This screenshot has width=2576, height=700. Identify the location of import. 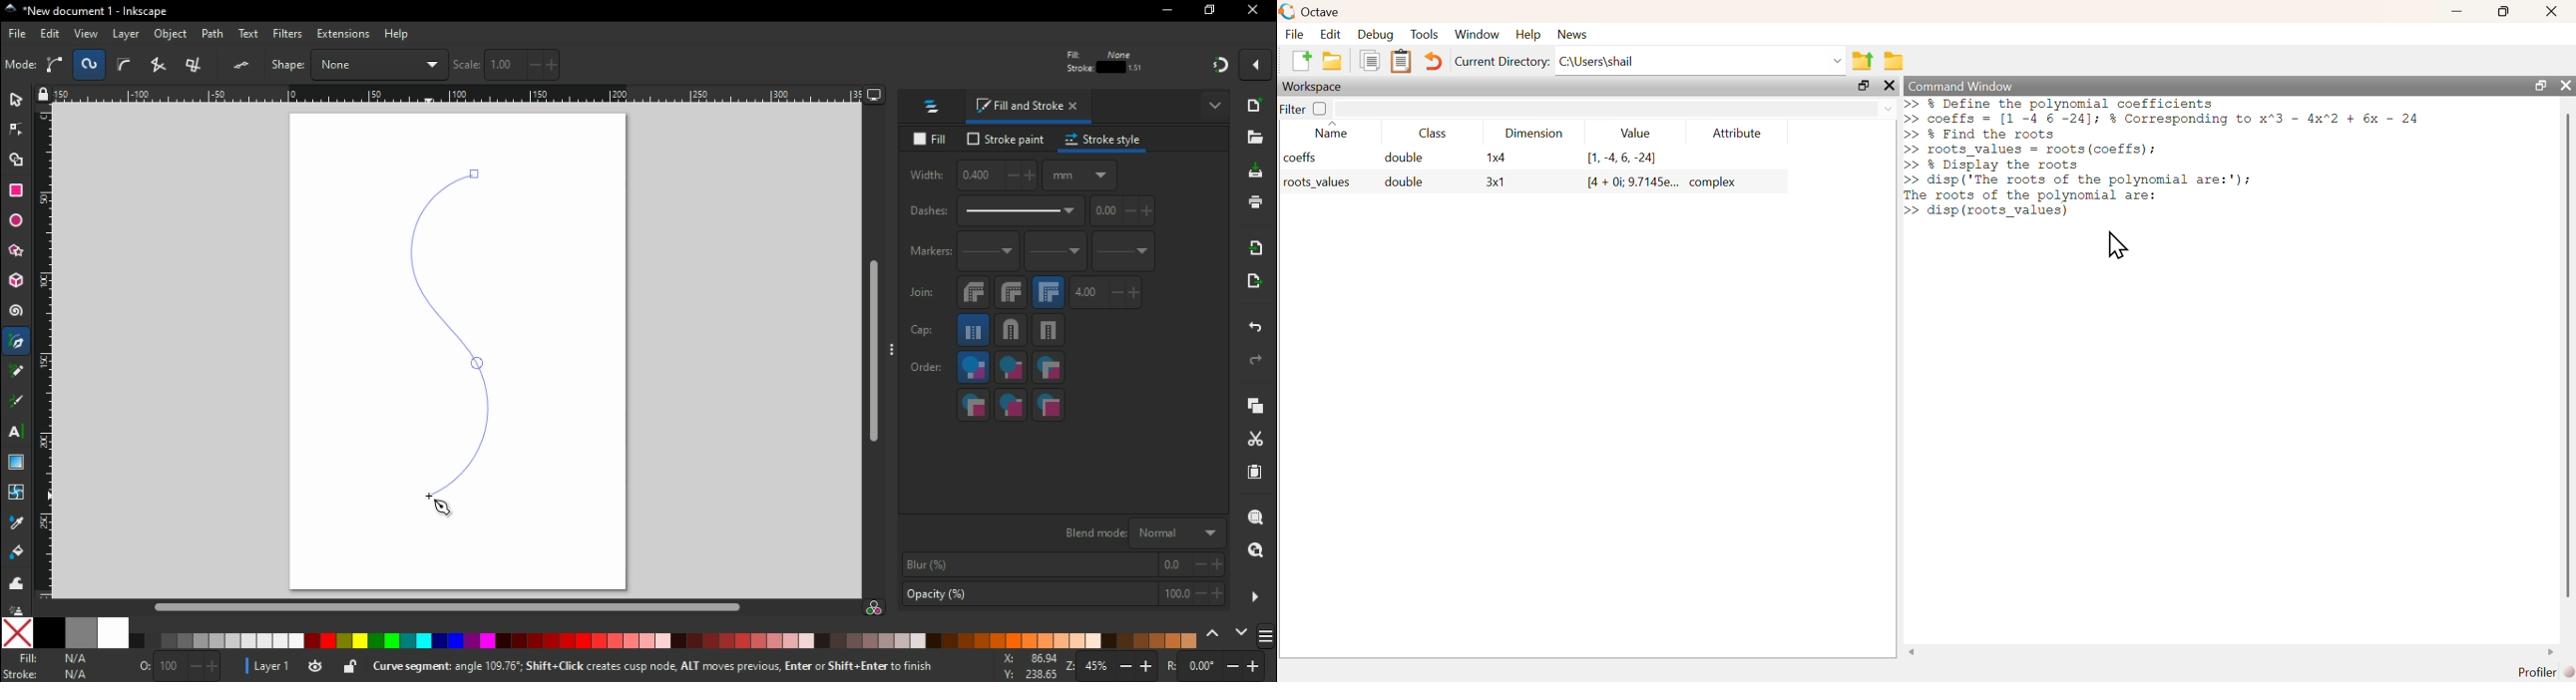
(1259, 252).